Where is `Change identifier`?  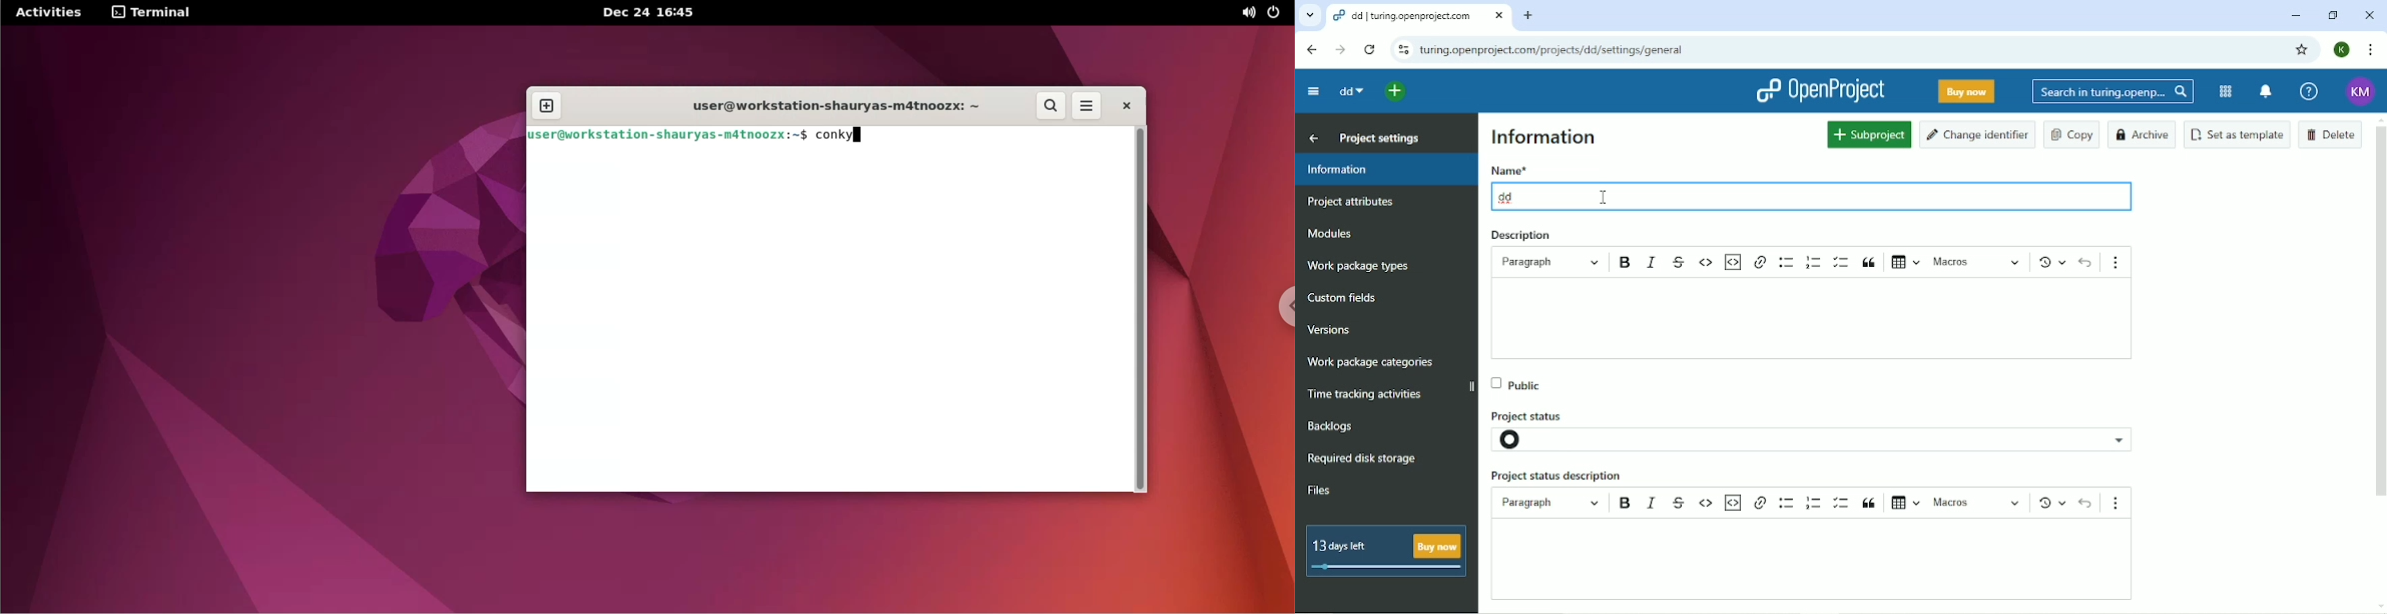
Change identifier is located at coordinates (1978, 135).